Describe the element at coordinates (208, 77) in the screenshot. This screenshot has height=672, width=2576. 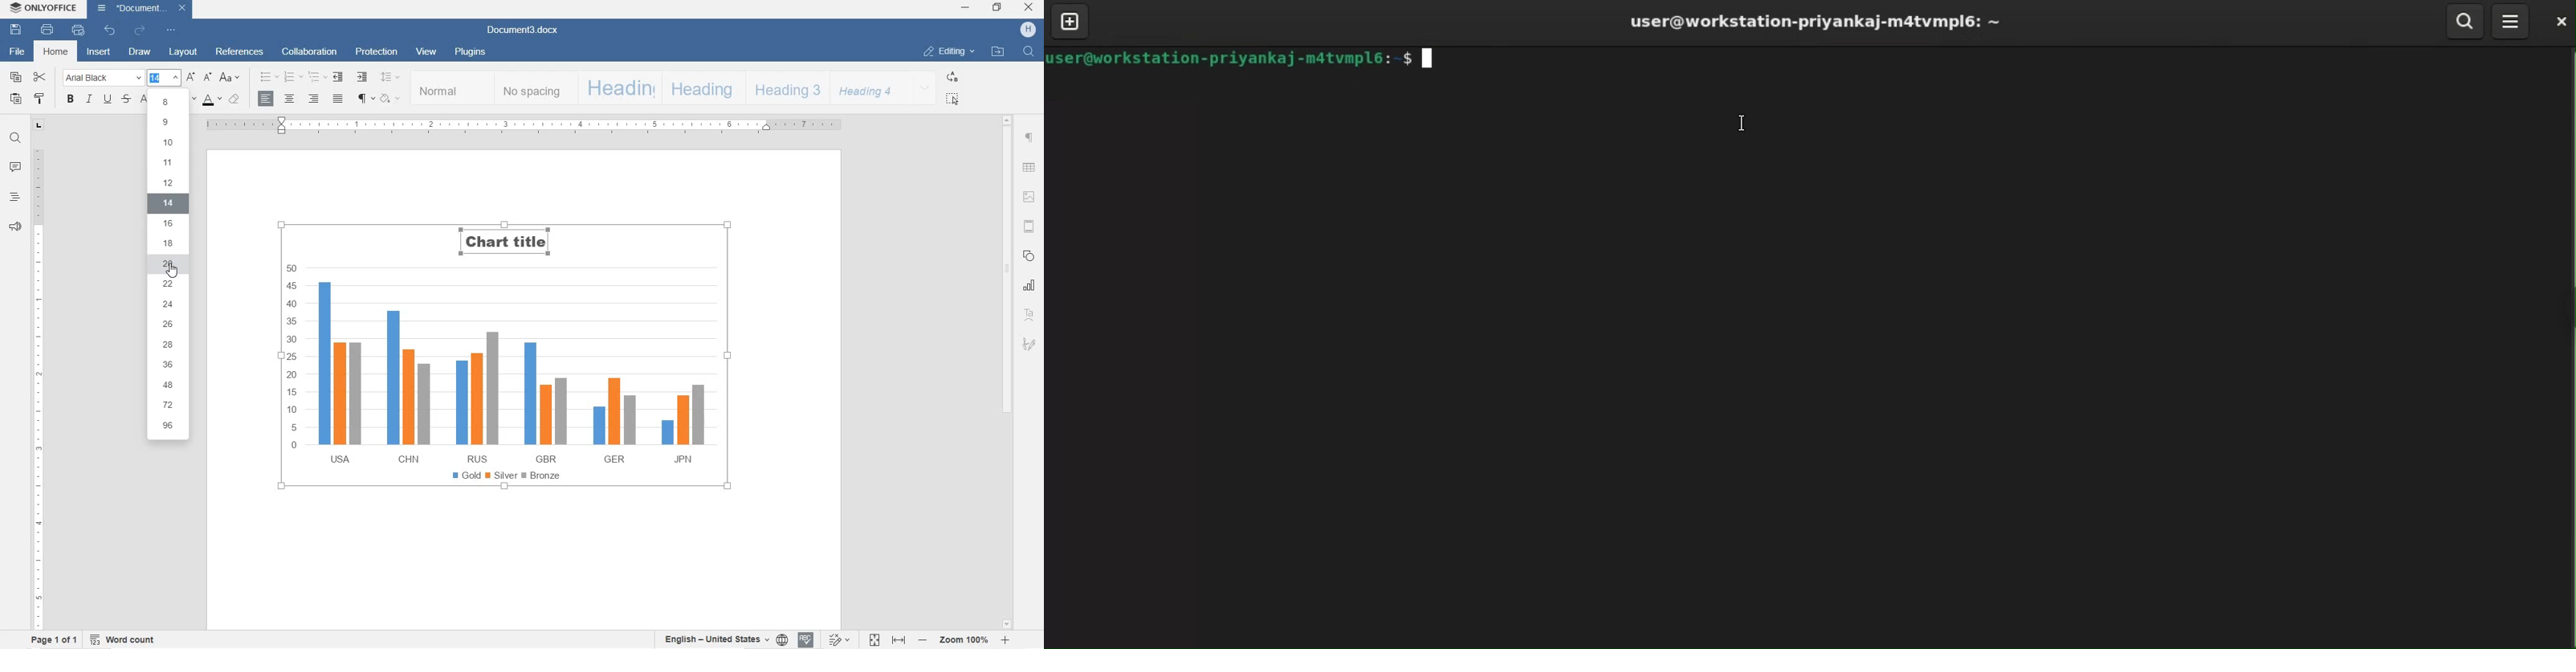
I see `DECREMENT FONT SIZE` at that location.